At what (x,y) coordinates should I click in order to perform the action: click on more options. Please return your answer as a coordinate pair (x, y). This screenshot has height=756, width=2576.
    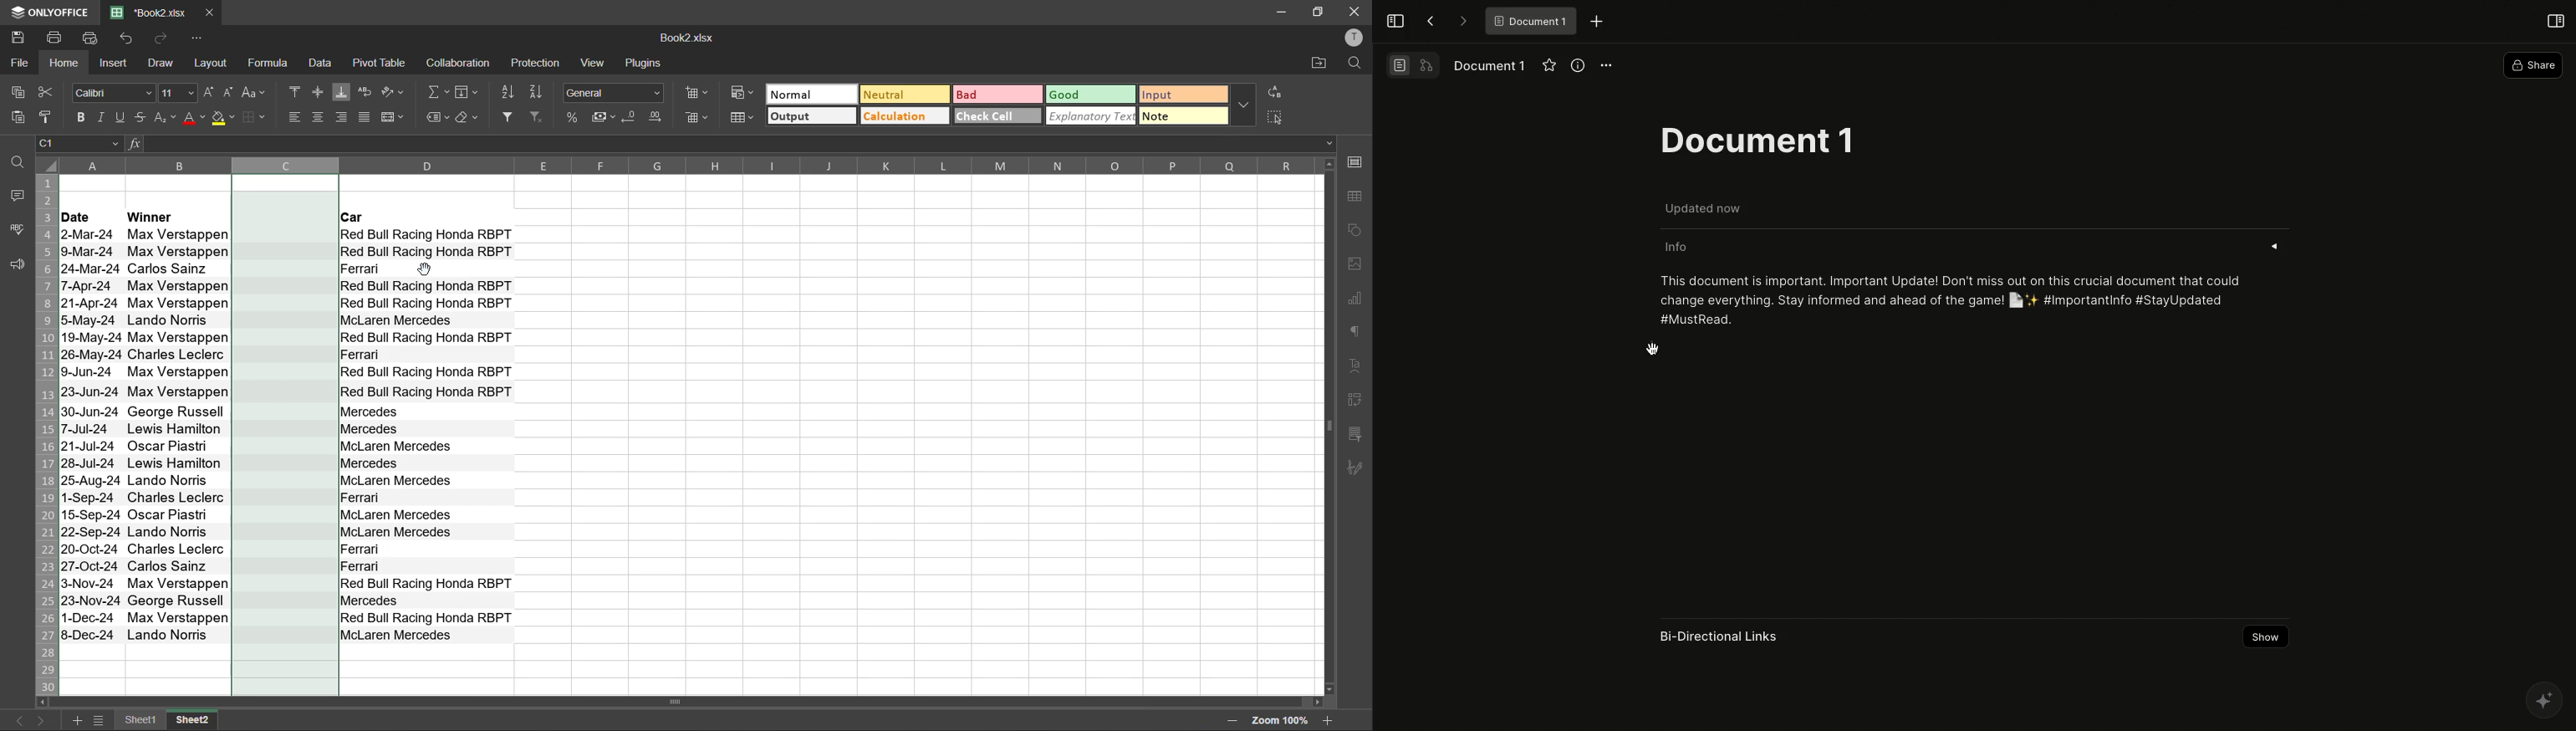
    Looking at the image, I should click on (1241, 107).